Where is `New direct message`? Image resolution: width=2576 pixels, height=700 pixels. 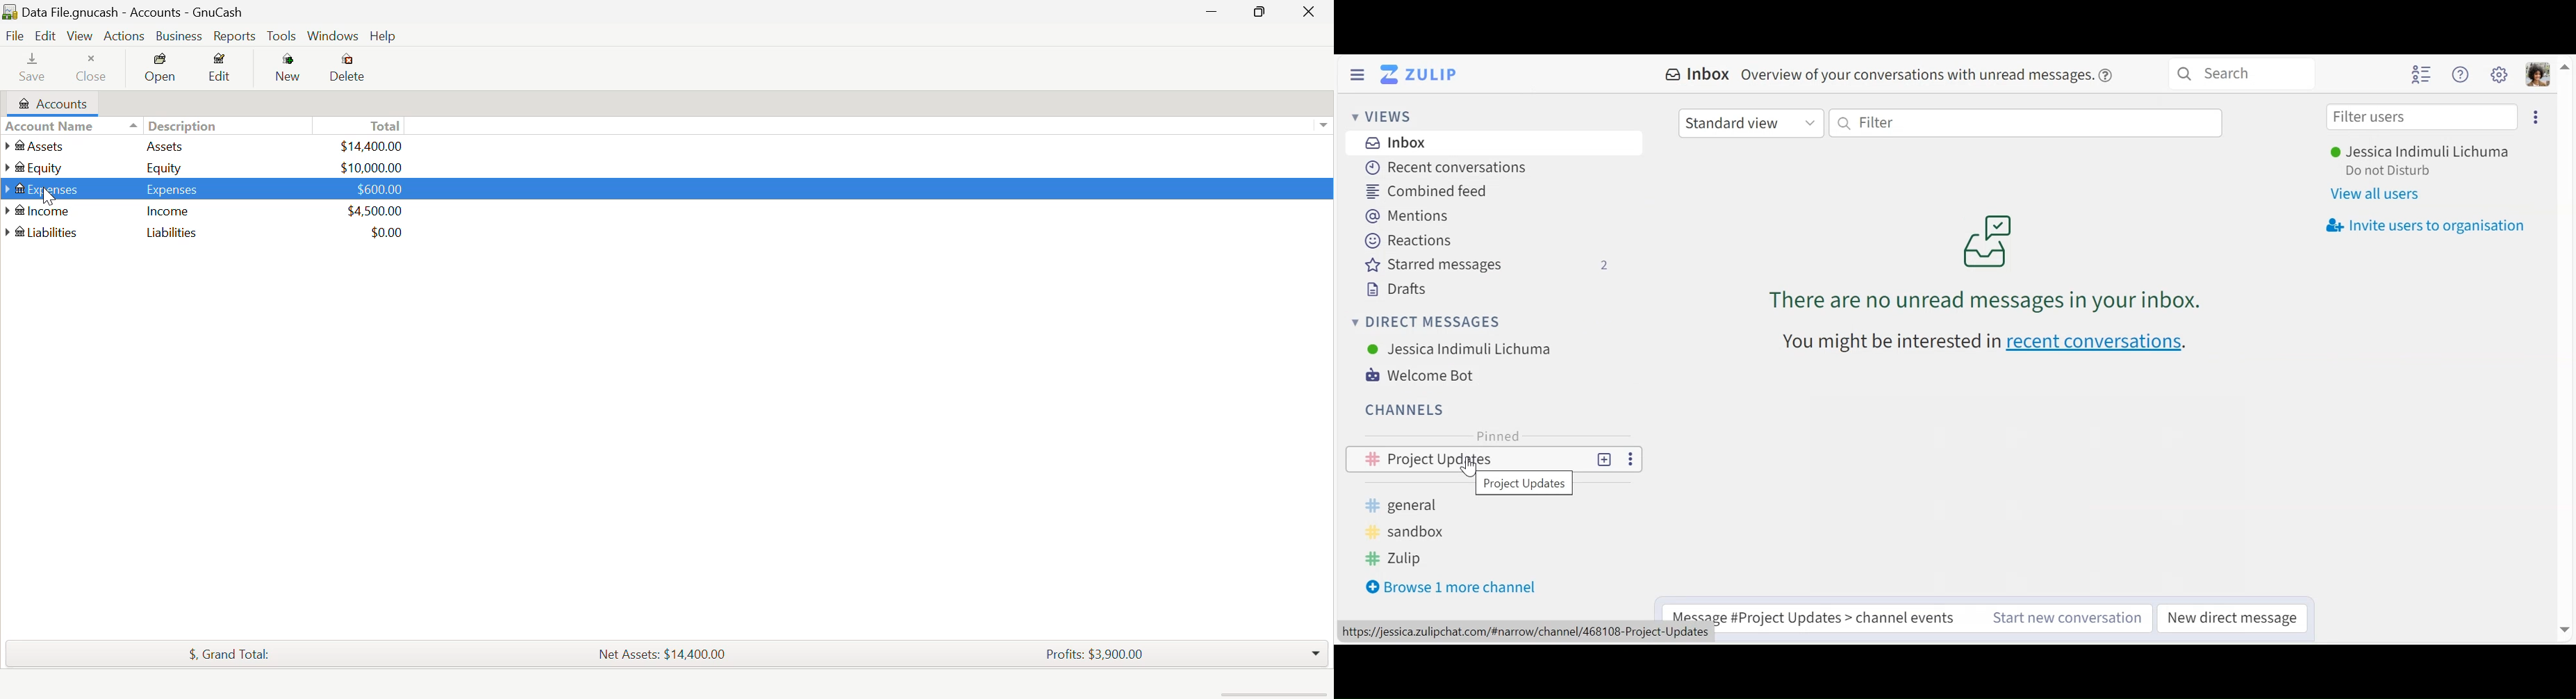 New direct message is located at coordinates (2231, 619).